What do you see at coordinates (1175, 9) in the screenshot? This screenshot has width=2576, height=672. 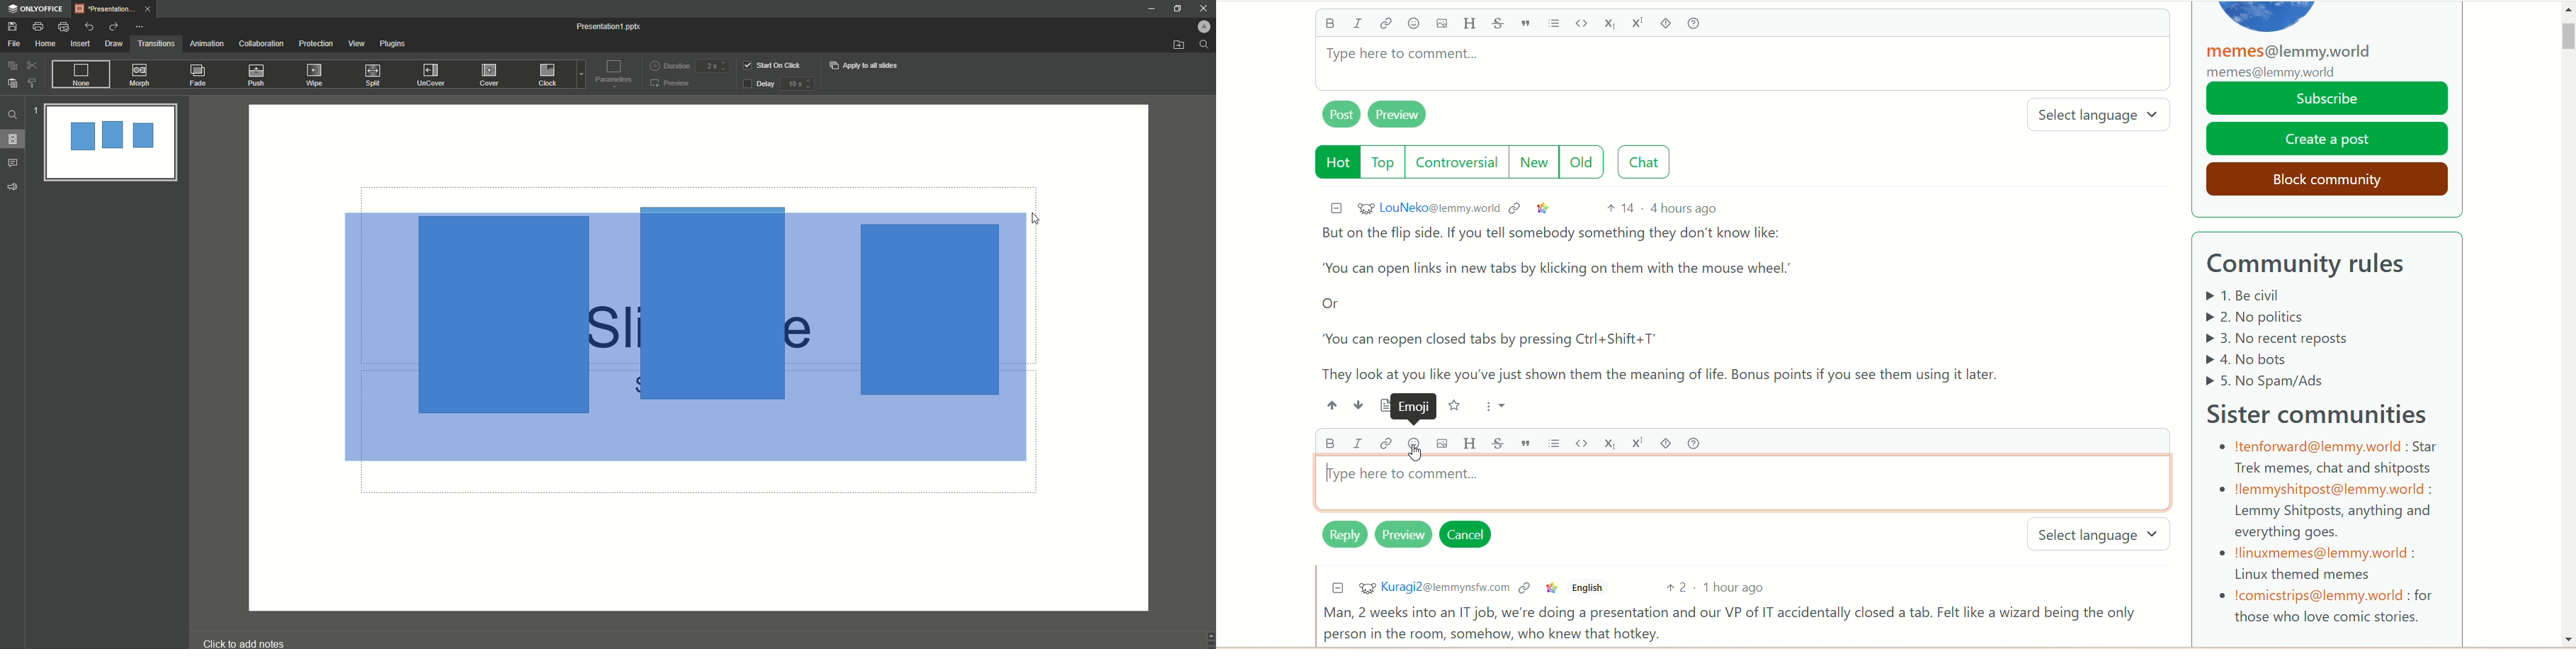 I see `Restore` at bounding box center [1175, 9].